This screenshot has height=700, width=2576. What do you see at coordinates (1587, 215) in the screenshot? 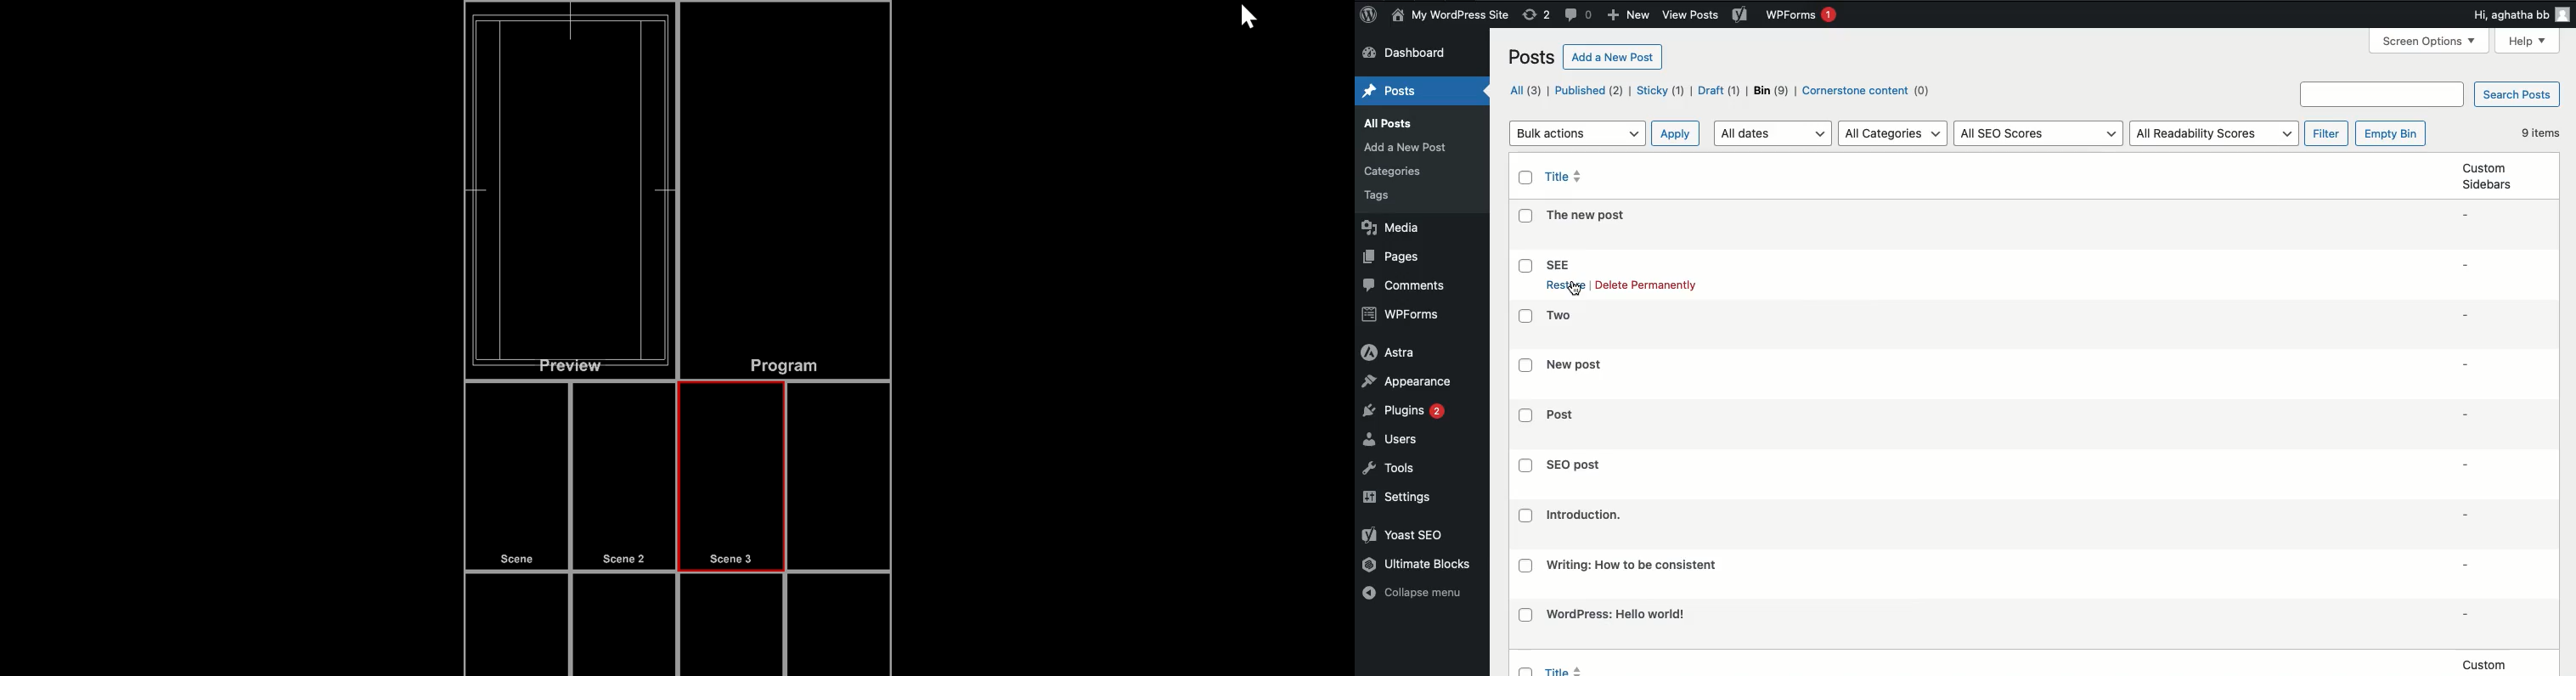
I see `Title` at bounding box center [1587, 215].